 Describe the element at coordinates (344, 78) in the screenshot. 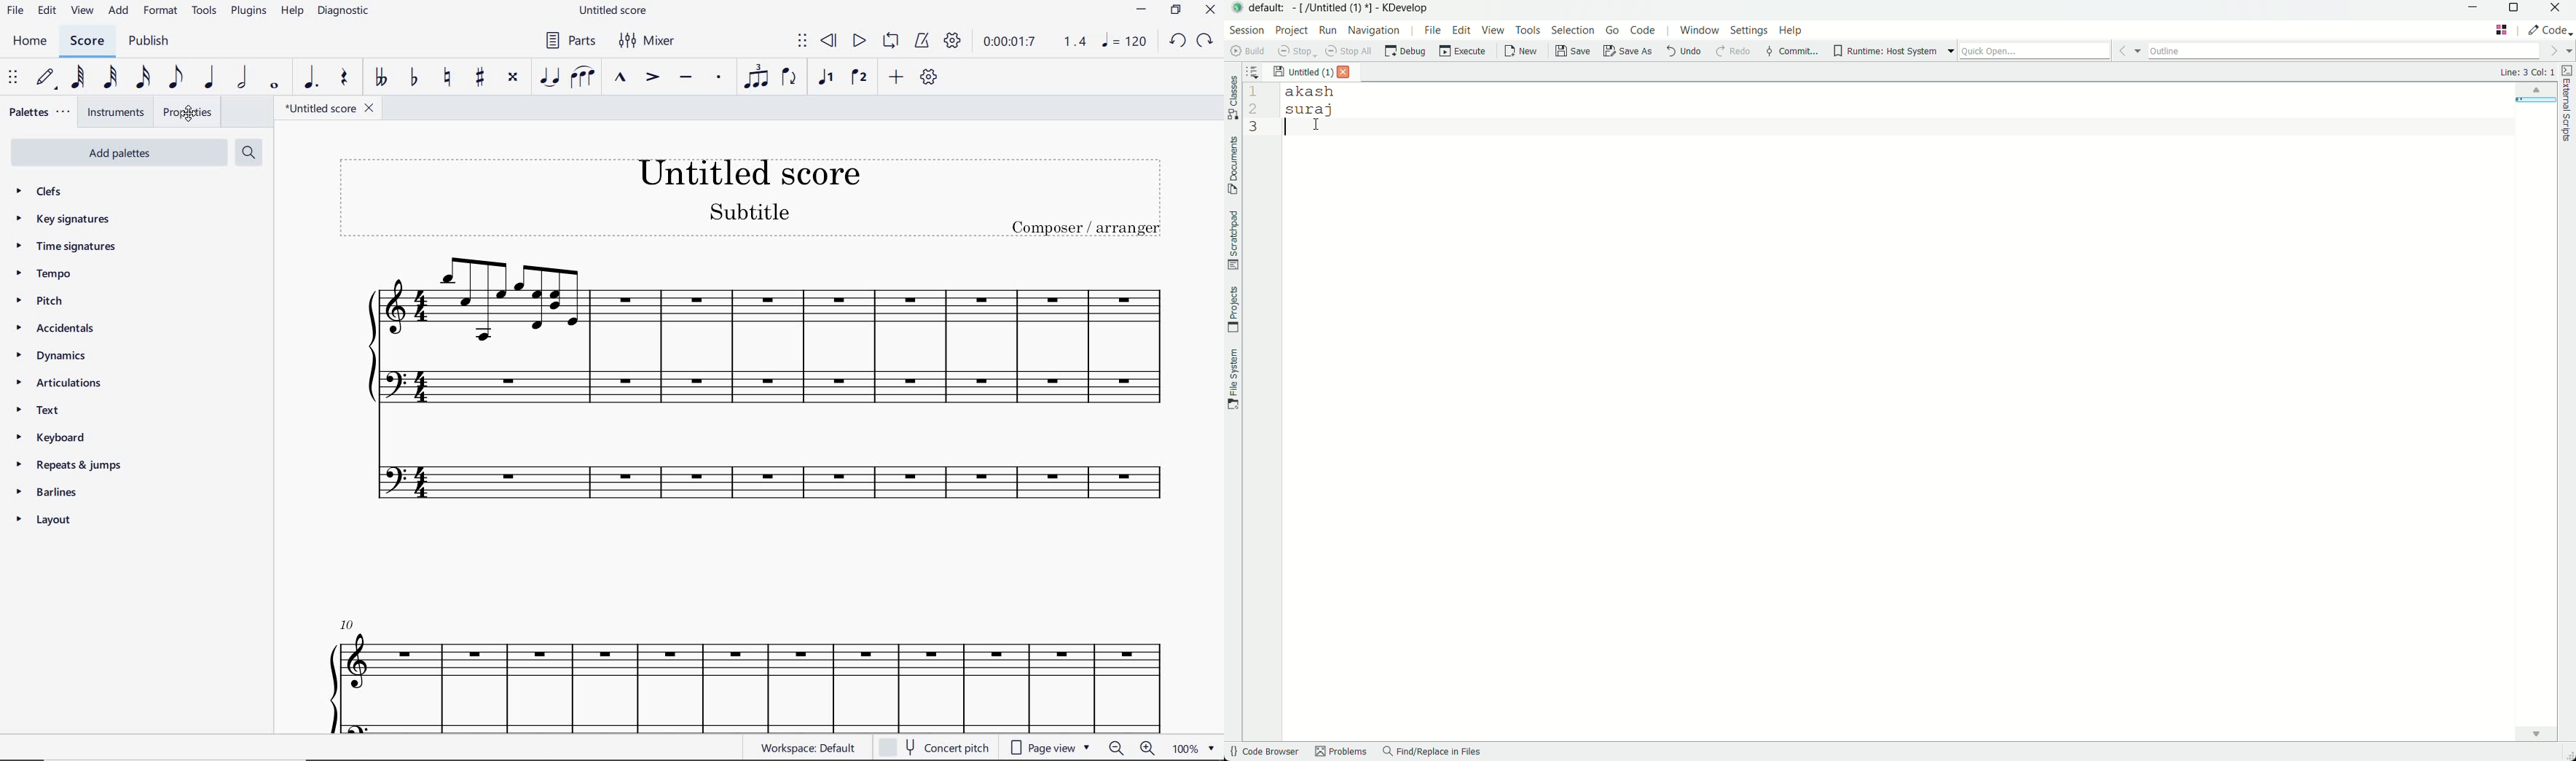

I see `REST` at that location.